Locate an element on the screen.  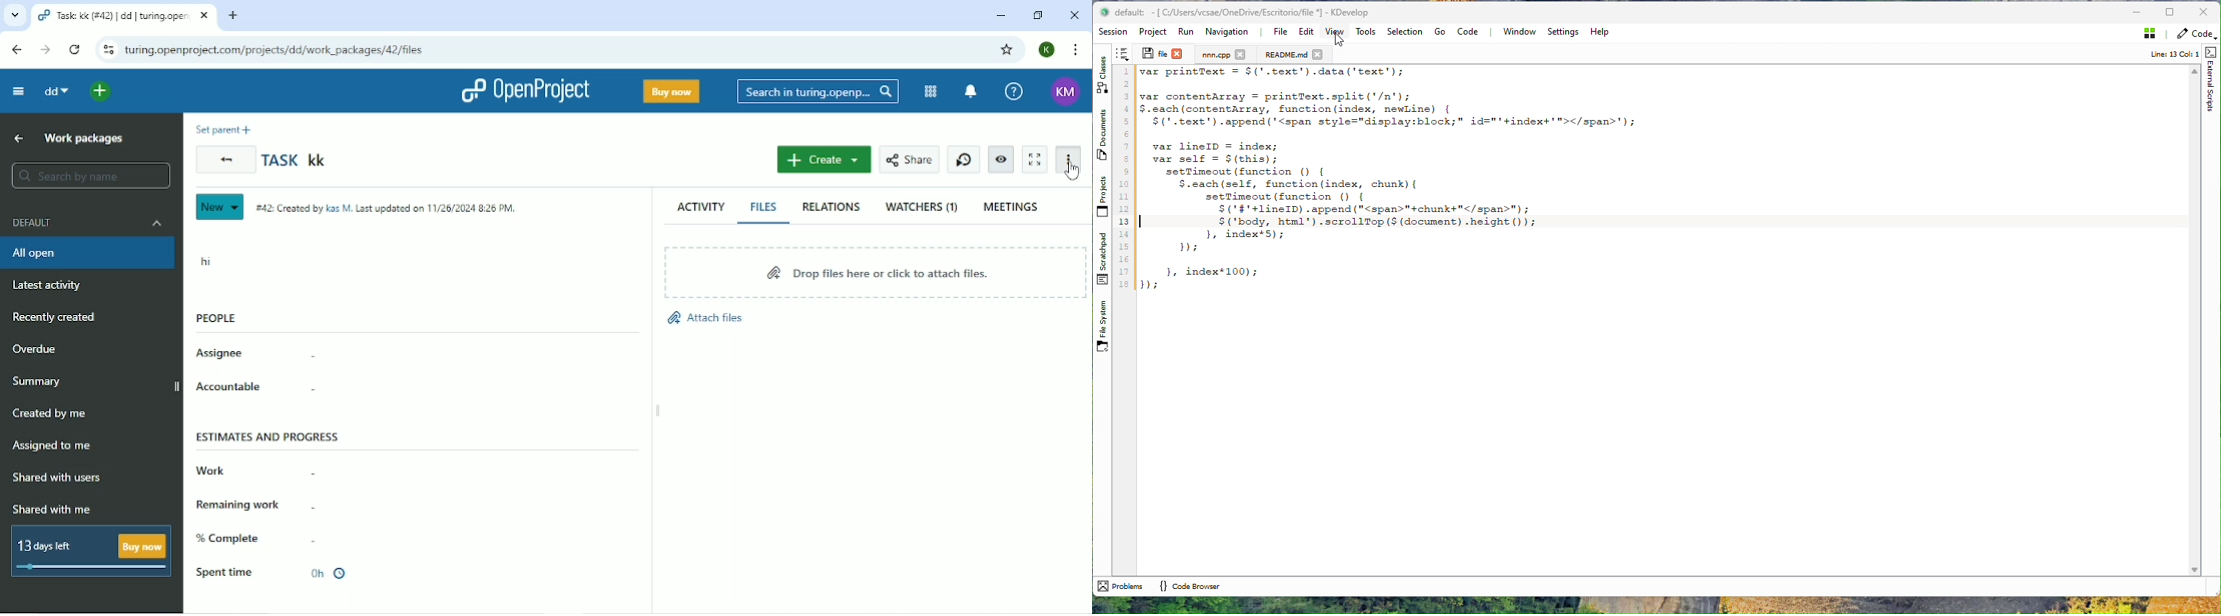
View site information is located at coordinates (107, 51).